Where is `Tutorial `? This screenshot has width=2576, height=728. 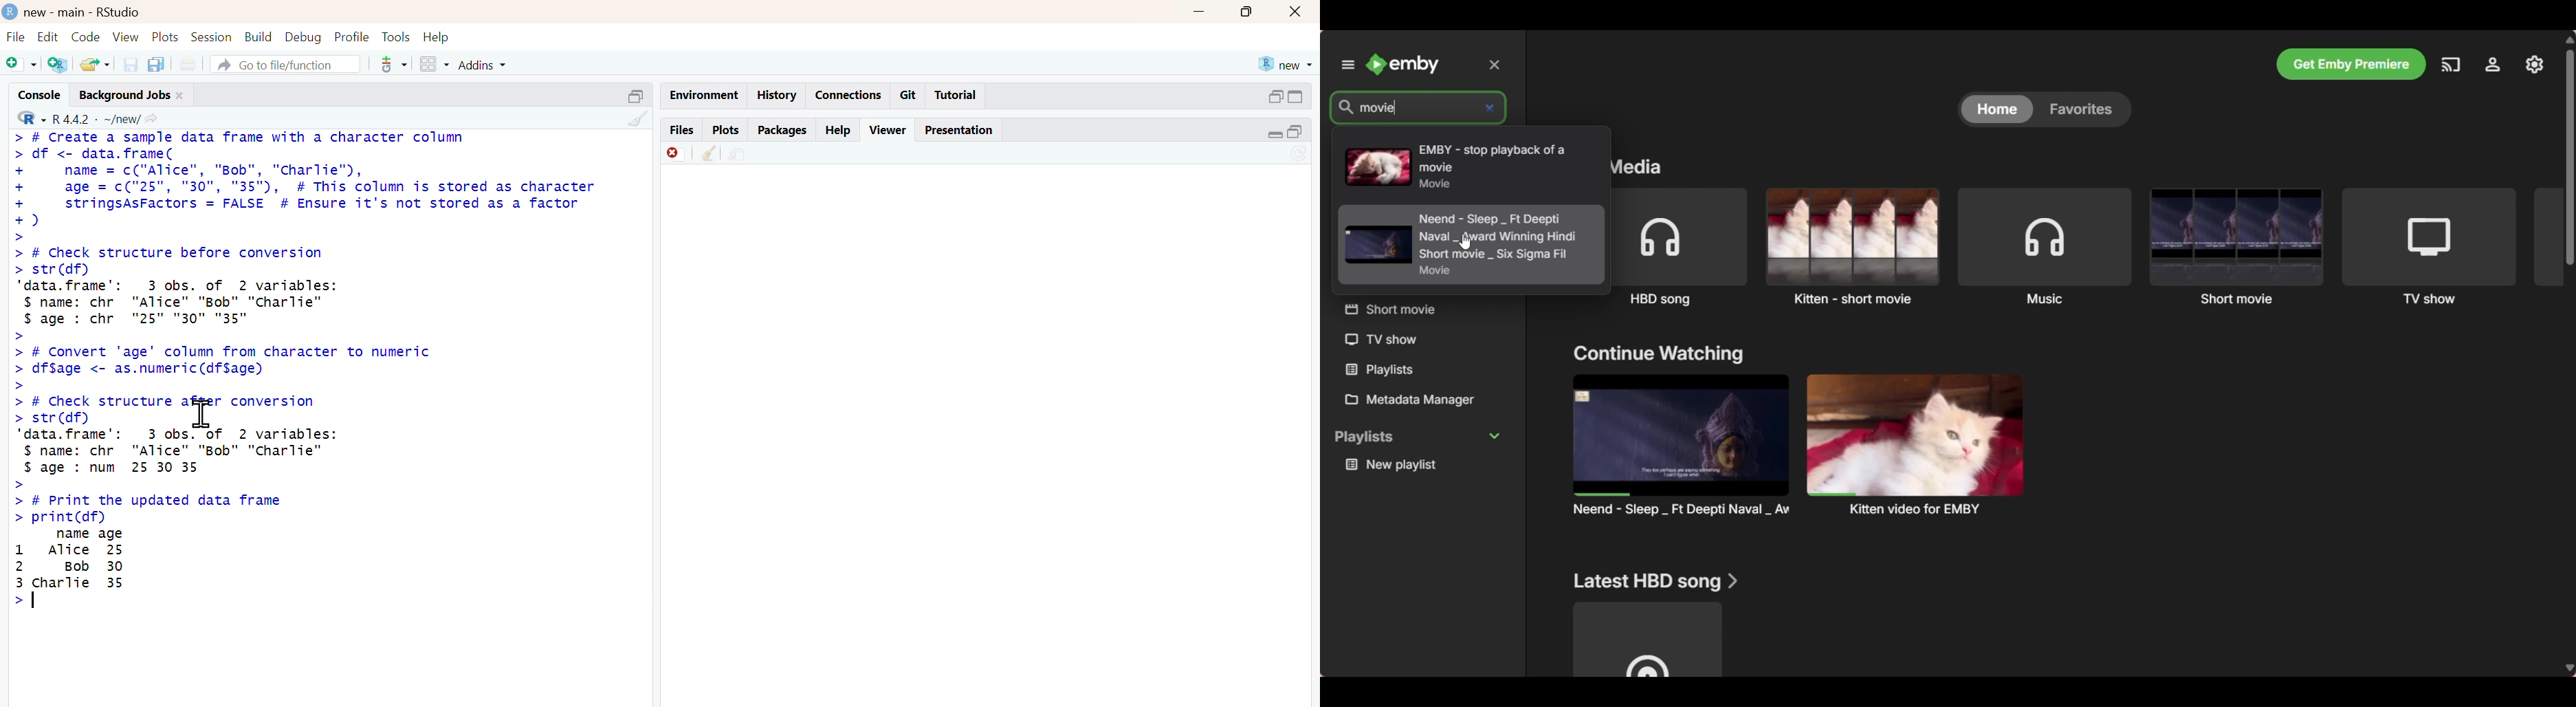 Tutorial  is located at coordinates (956, 94).